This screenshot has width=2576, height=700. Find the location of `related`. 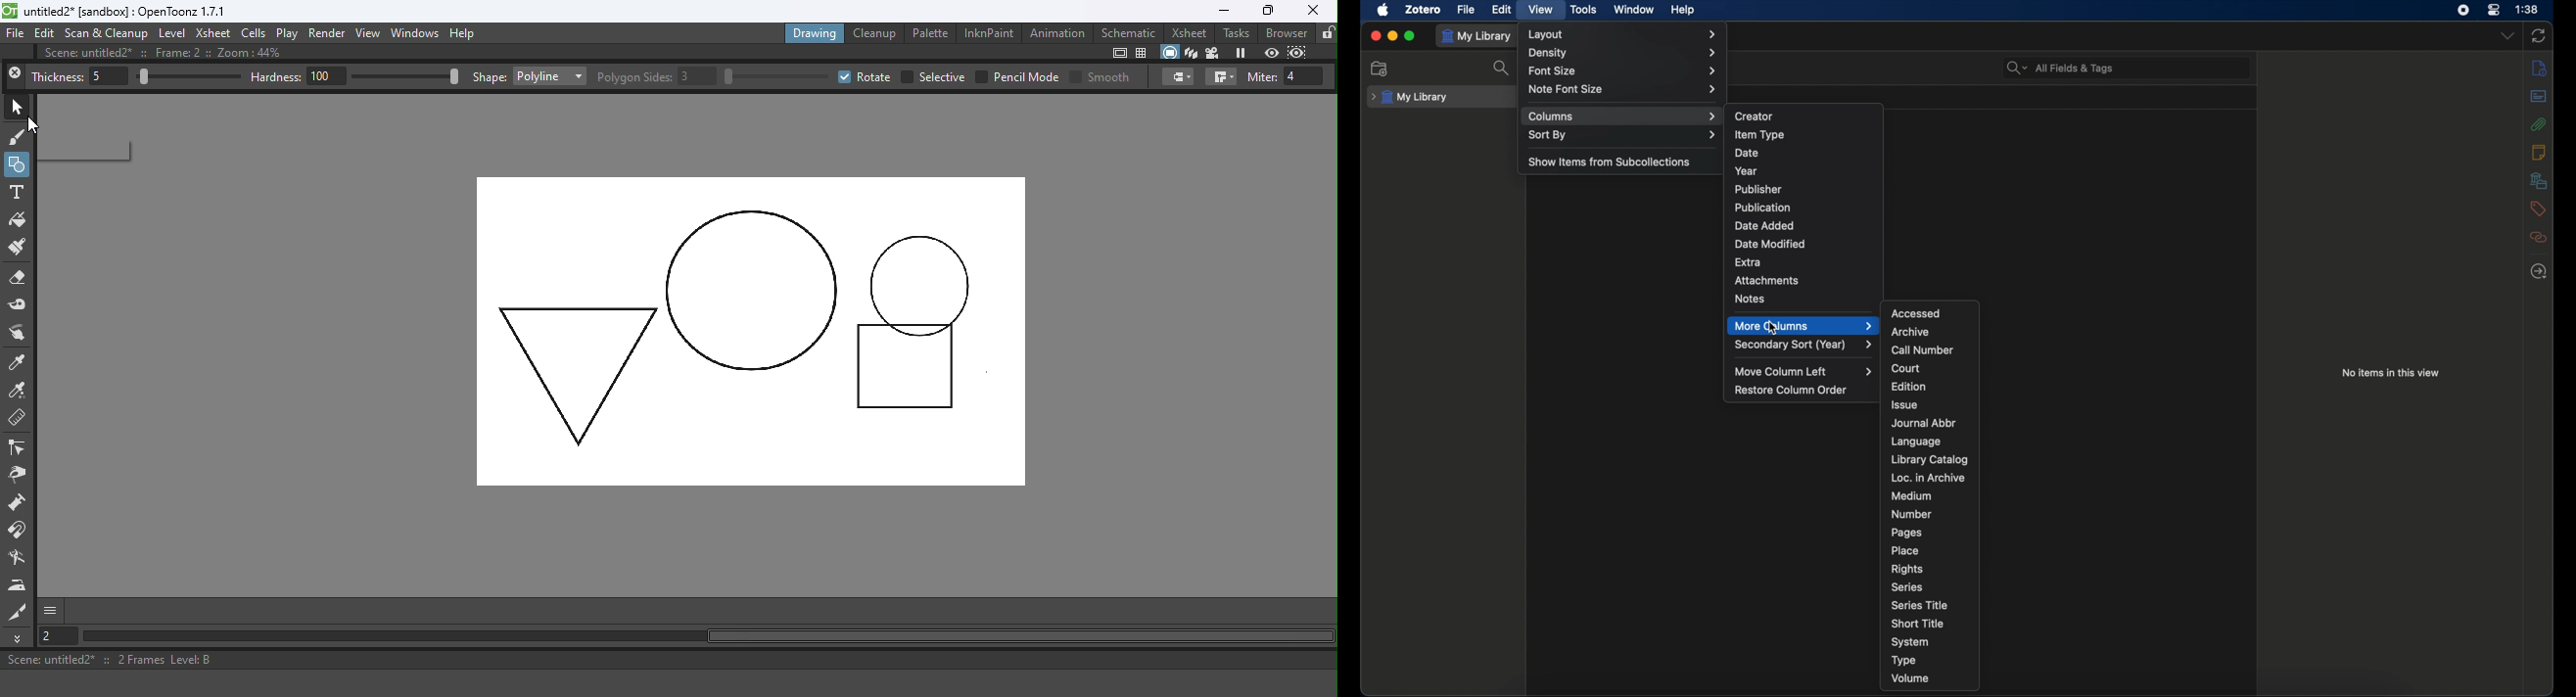

related is located at coordinates (2539, 237).